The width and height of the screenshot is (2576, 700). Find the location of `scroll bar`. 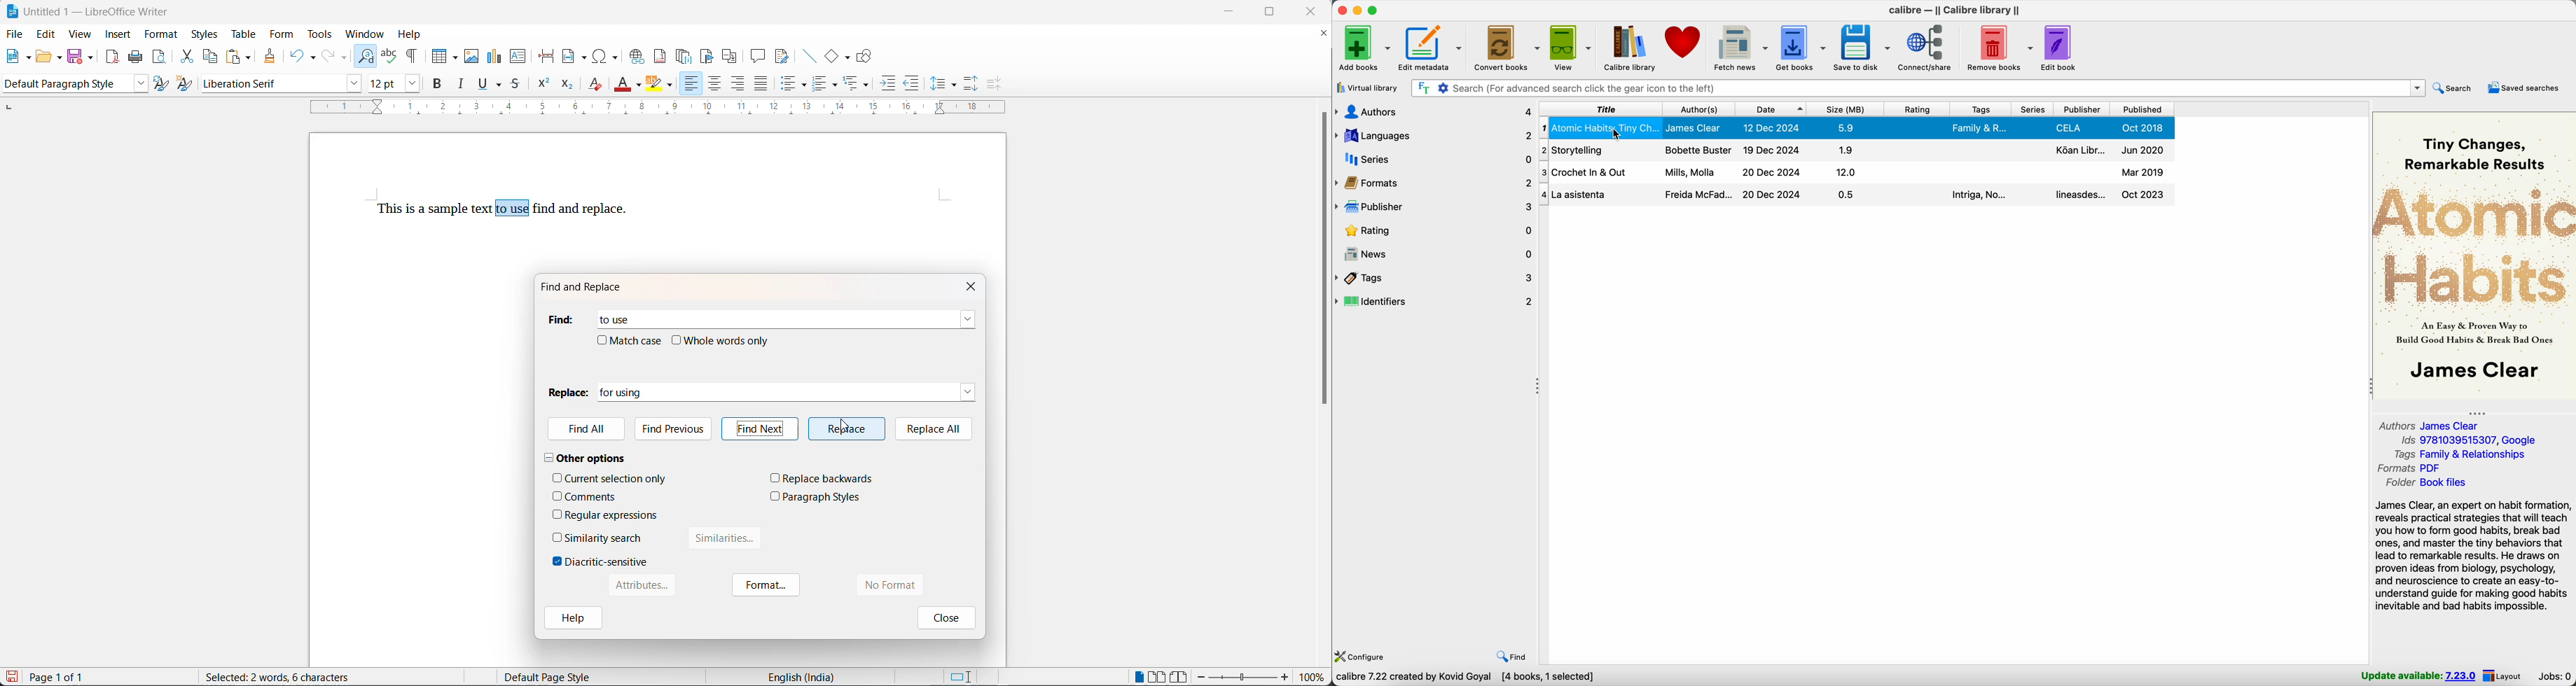

scroll bar is located at coordinates (1324, 265).